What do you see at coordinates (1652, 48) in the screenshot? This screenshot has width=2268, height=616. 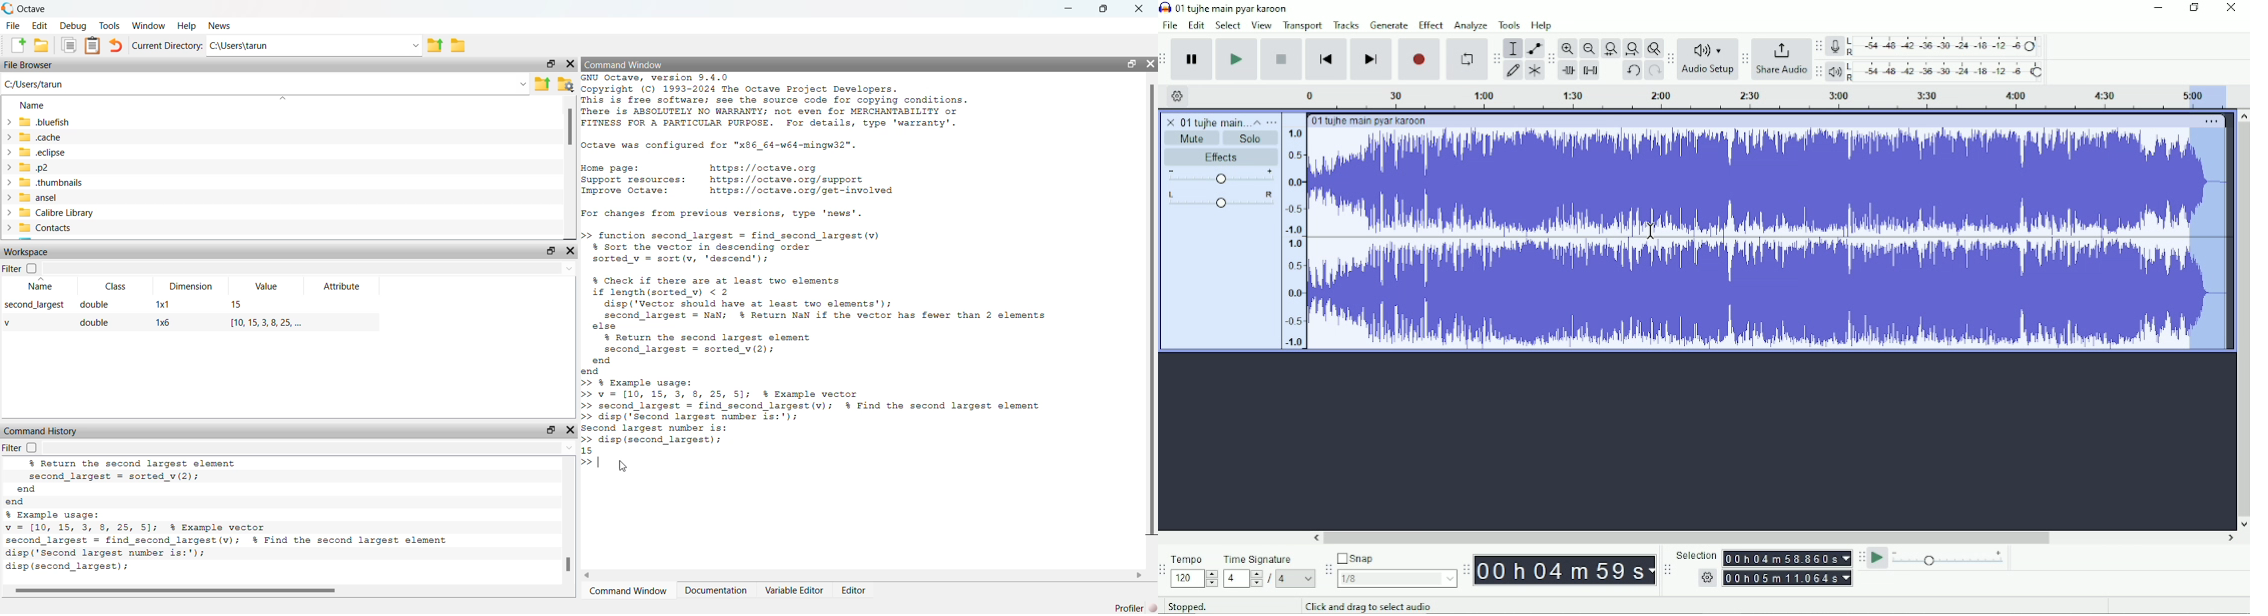 I see `Zoom toggle` at bounding box center [1652, 48].